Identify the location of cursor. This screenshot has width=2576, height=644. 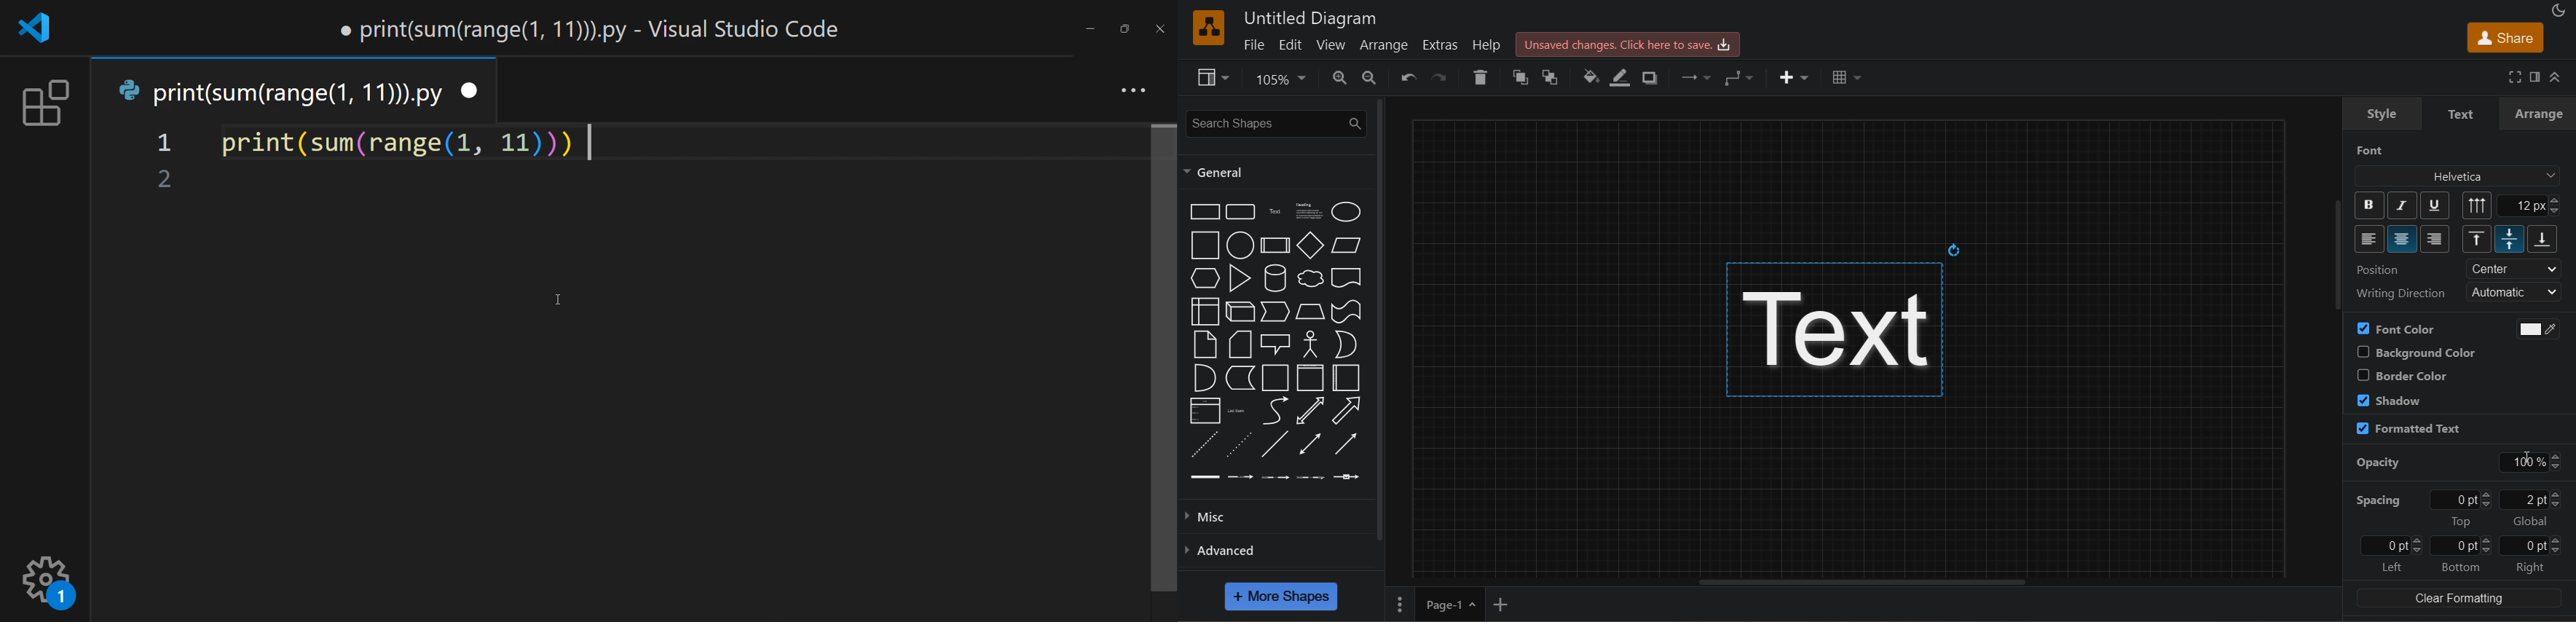
(559, 298).